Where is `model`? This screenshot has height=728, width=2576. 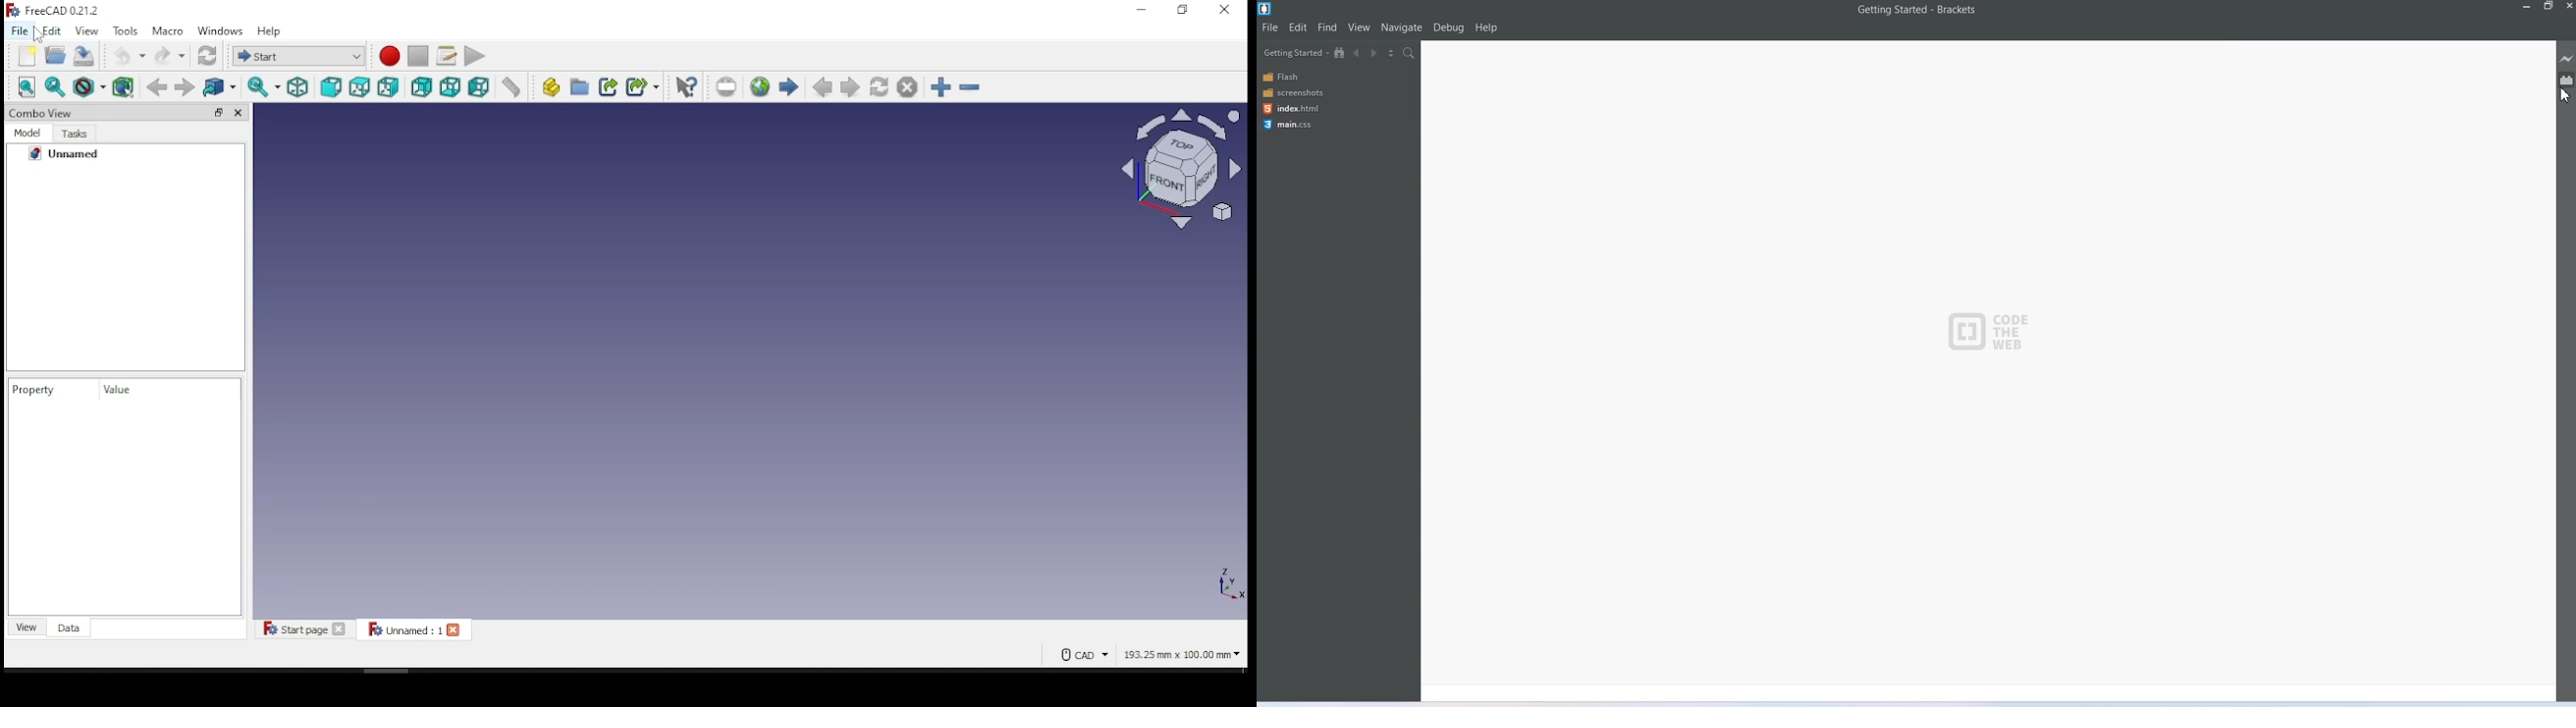 model is located at coordinates (29, 135).